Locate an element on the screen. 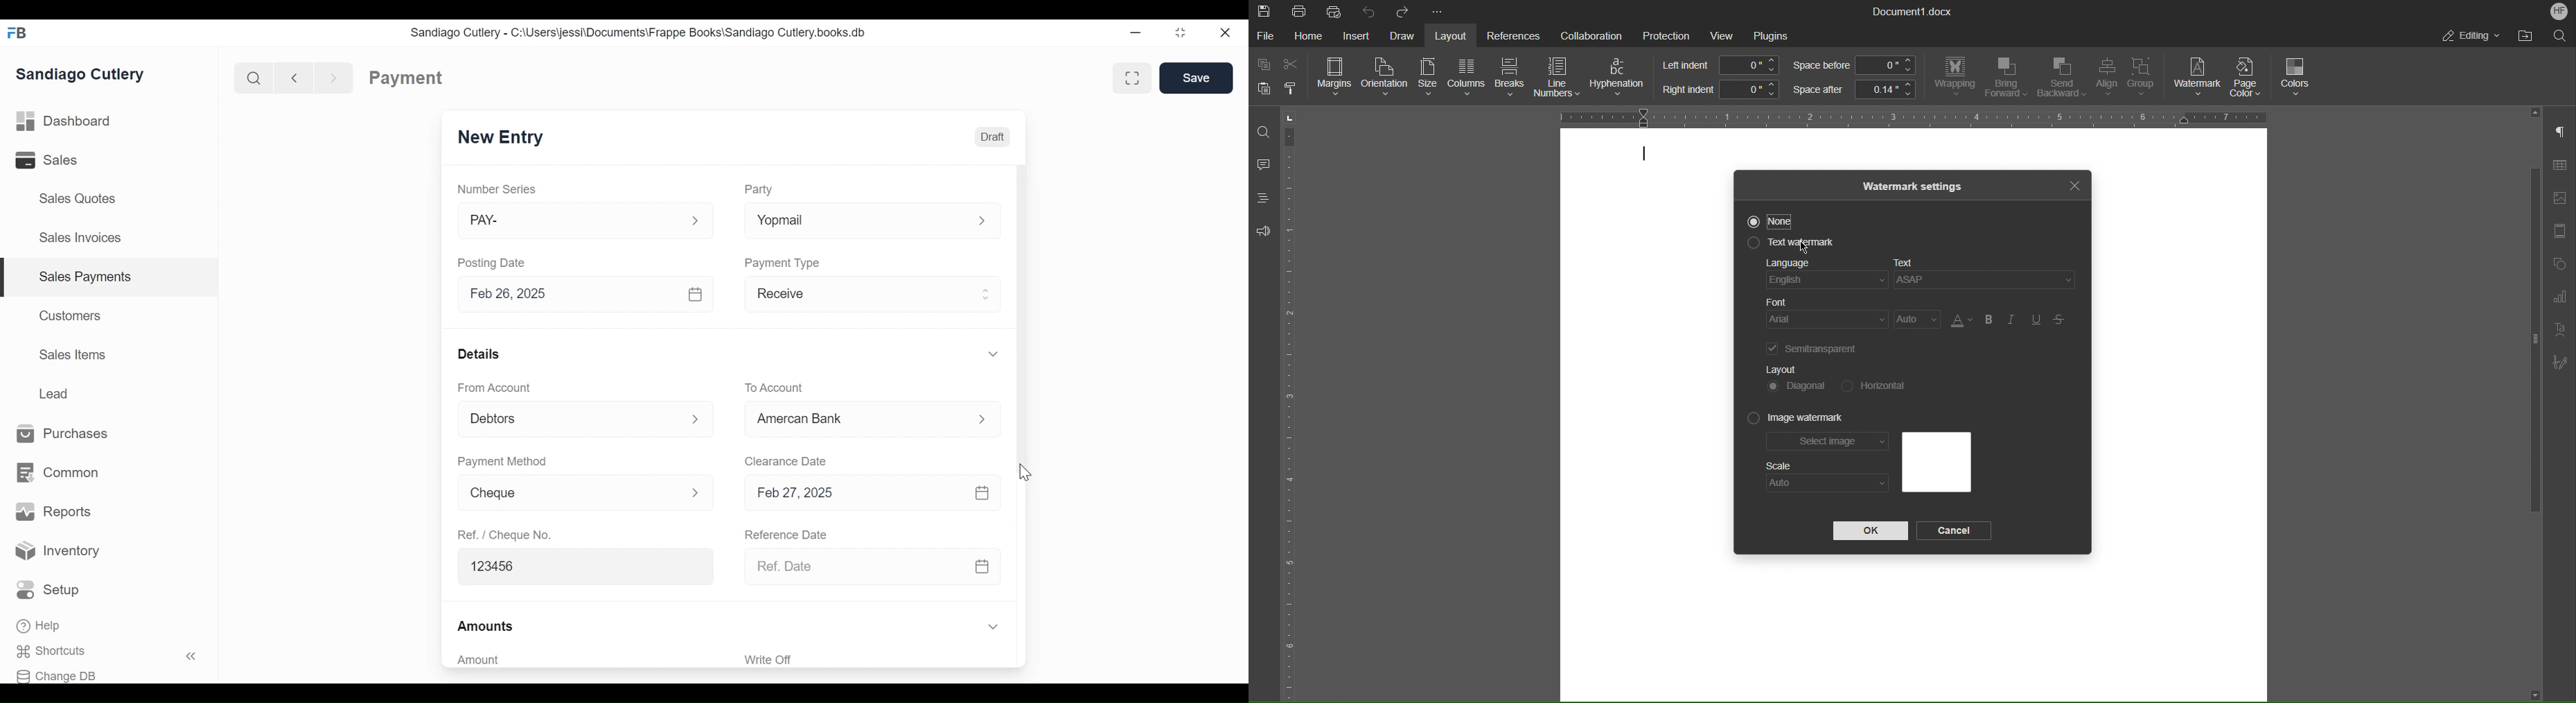 This screenshot has width=2576, height=728. Cash is located at coordinates (858, 420).